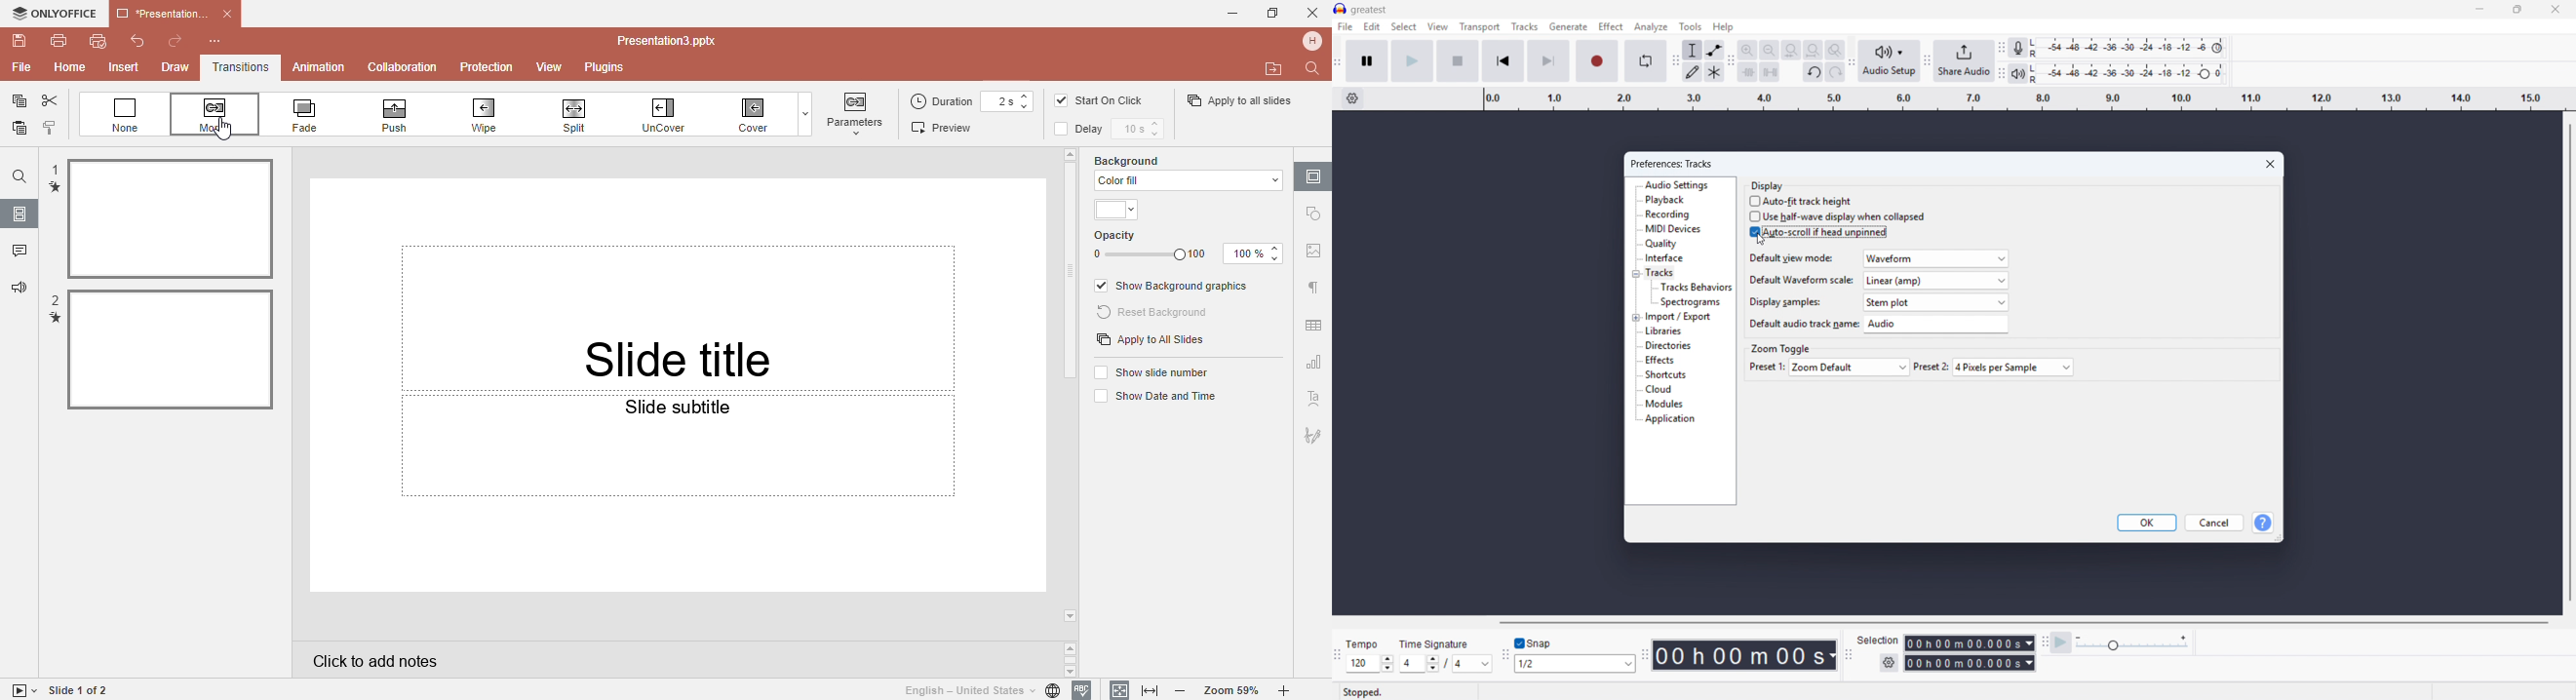 Image resolution: width=2576 pixels, height=700 pixels. What do you see at coordinates (1155, 313) in the screenshot?
I see `Reset background` at bounding box center [1155, 313].